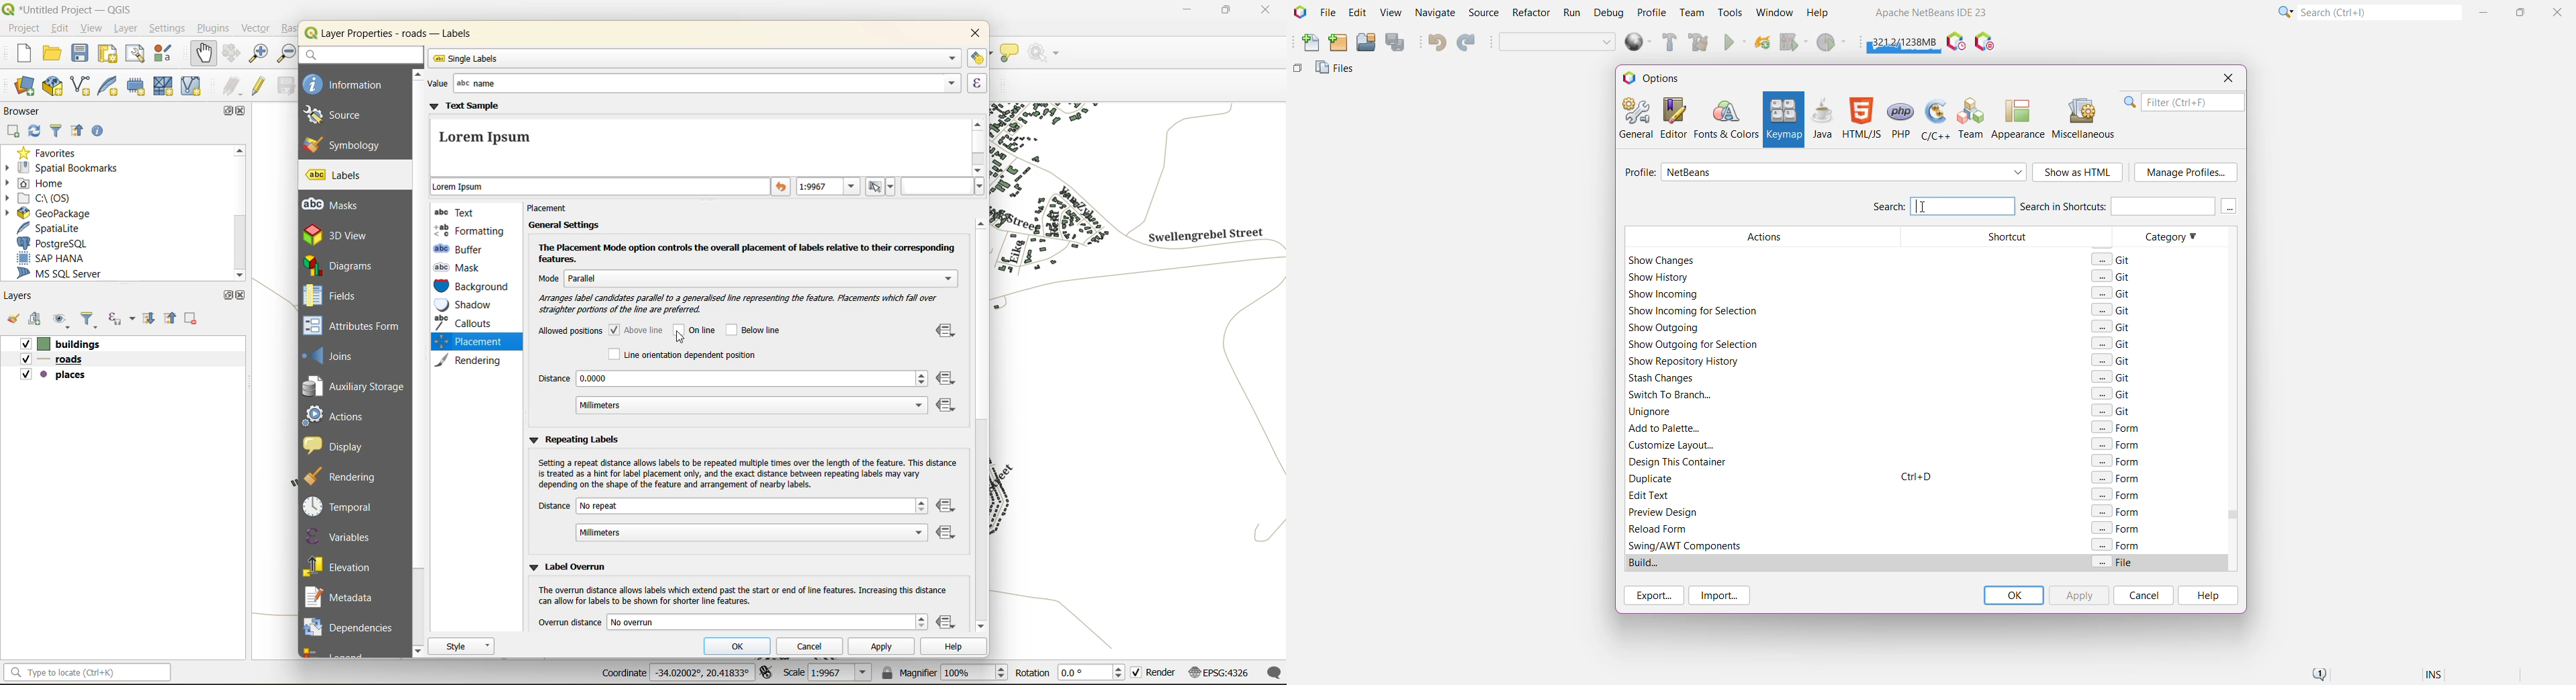  I want to click on add, so click(36, 318).